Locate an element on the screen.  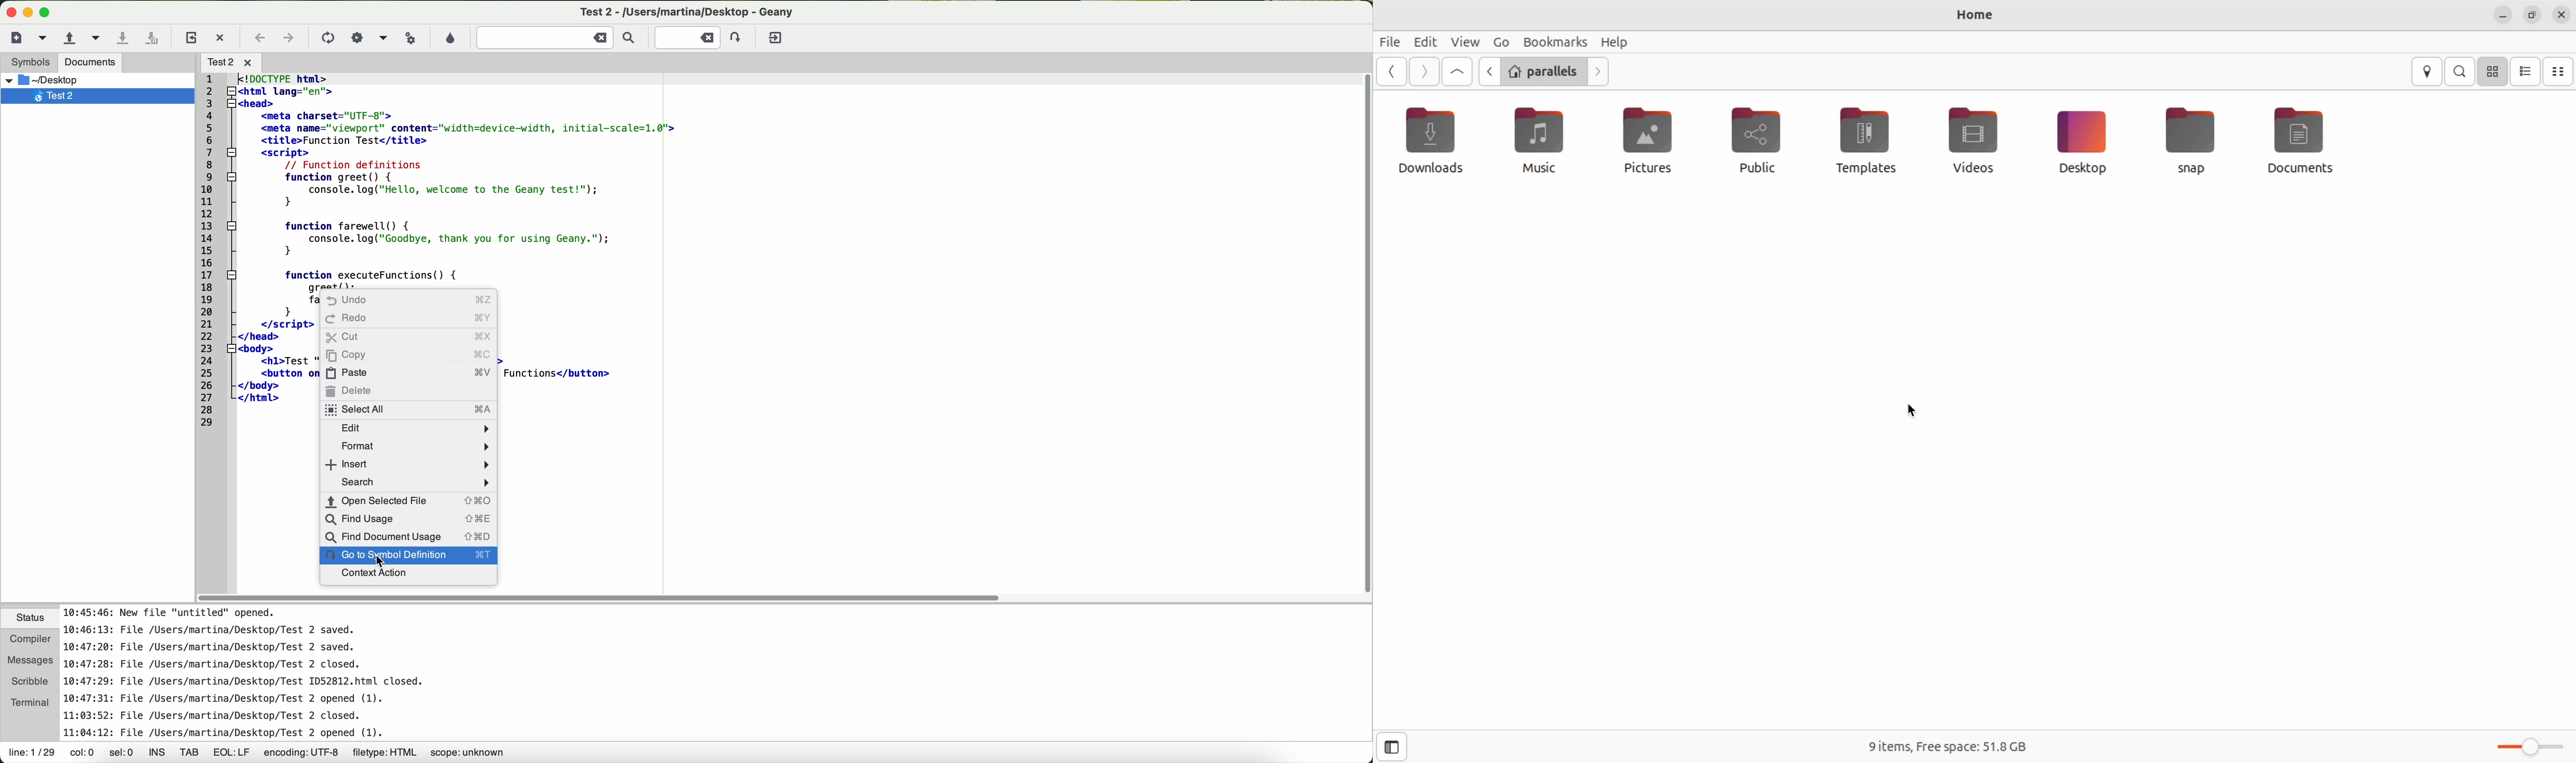
save the current file is located at coordinates (123, 38).